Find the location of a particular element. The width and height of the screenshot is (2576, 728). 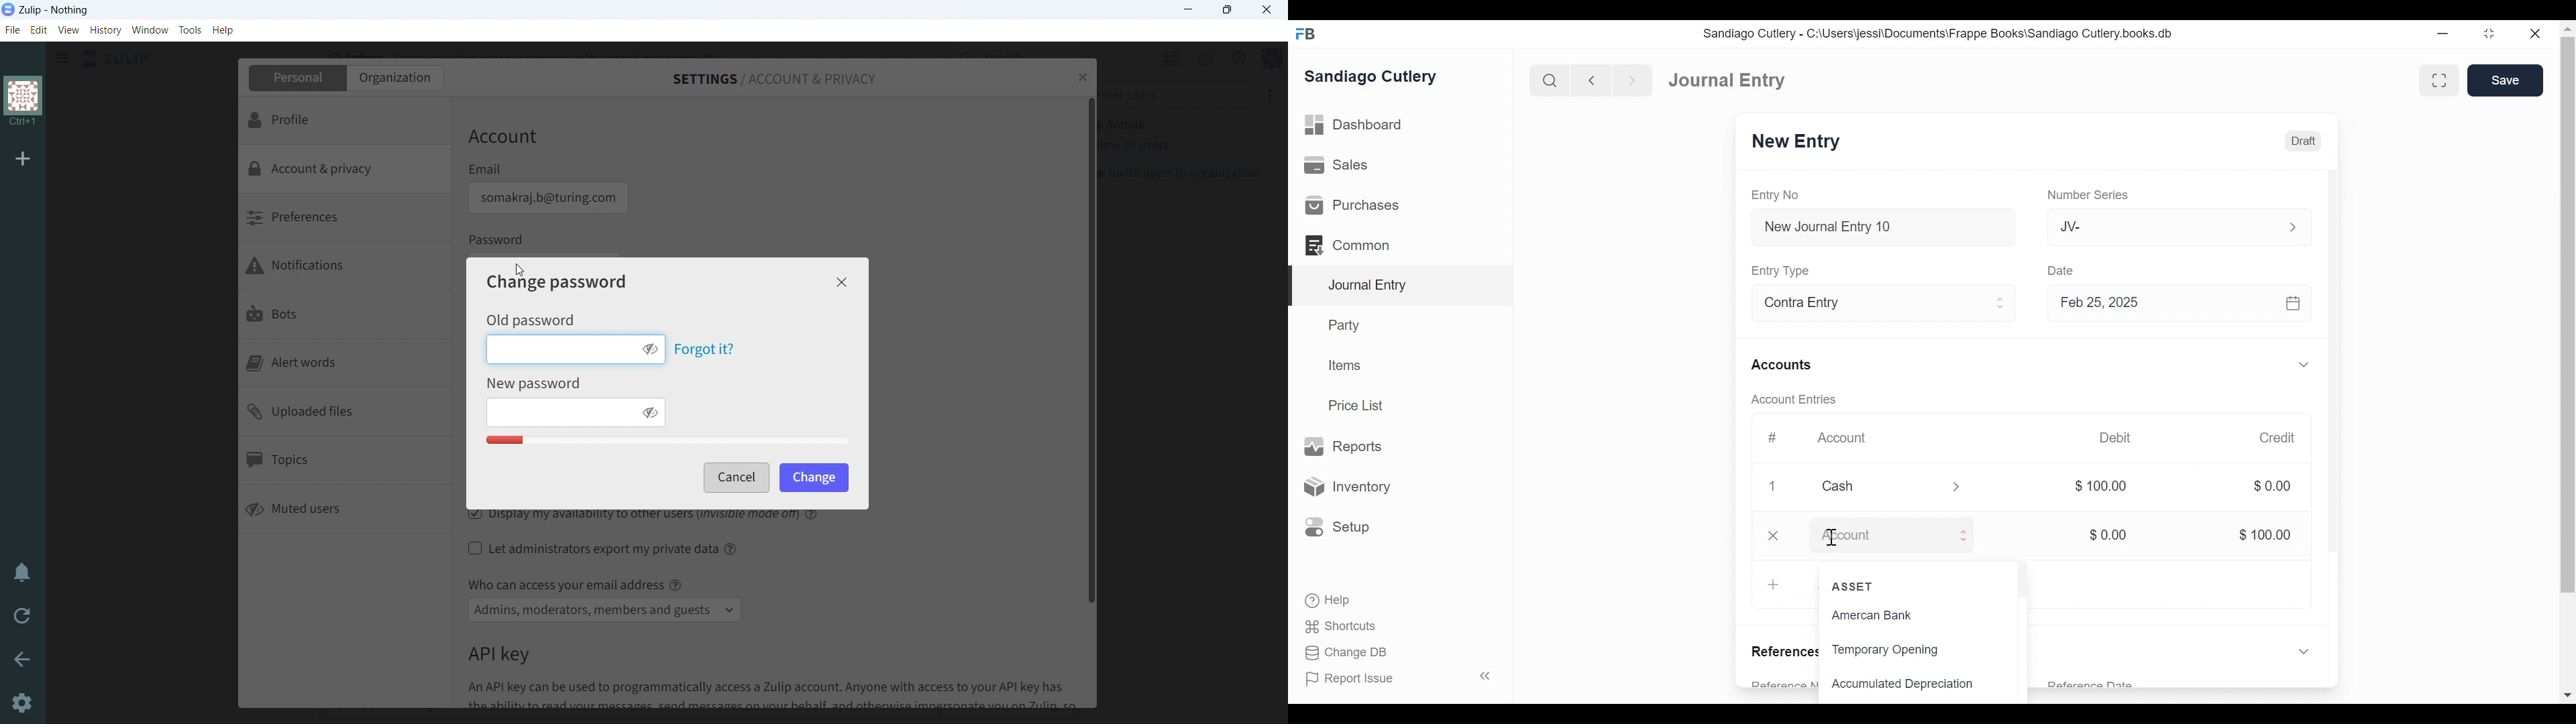

close is located at coordinates (843, 282).